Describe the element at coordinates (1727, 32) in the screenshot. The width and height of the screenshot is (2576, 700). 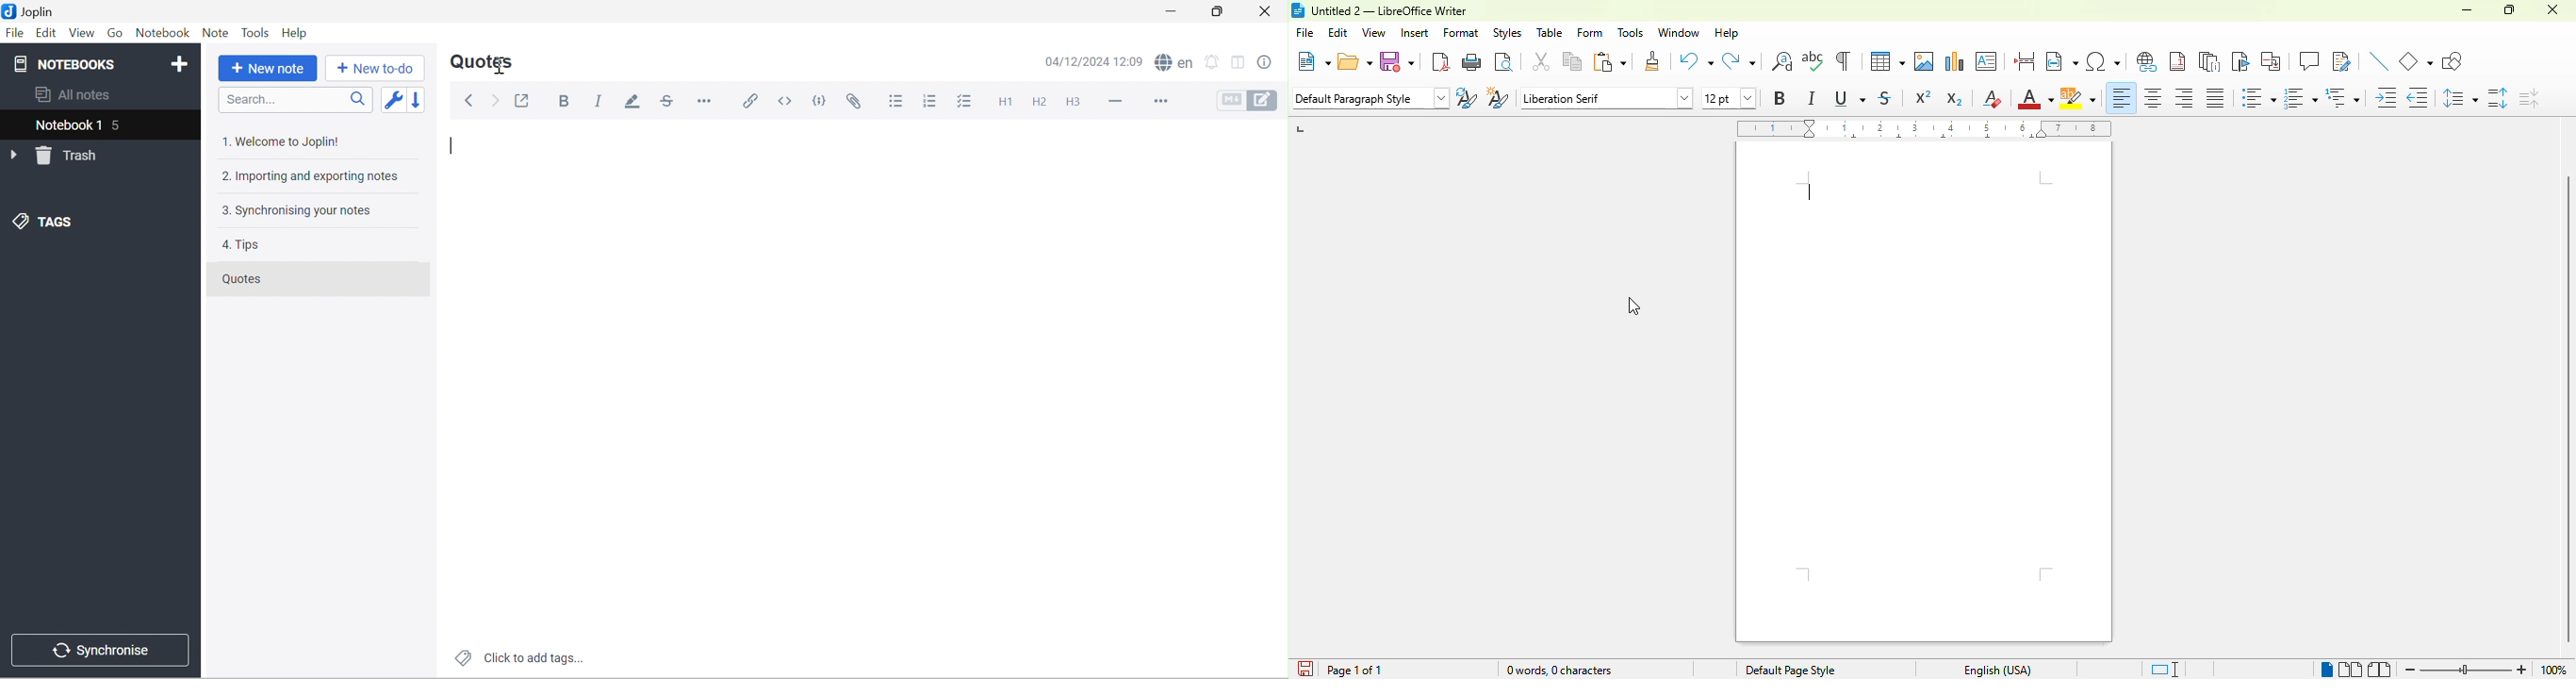
I see `help` at that location.